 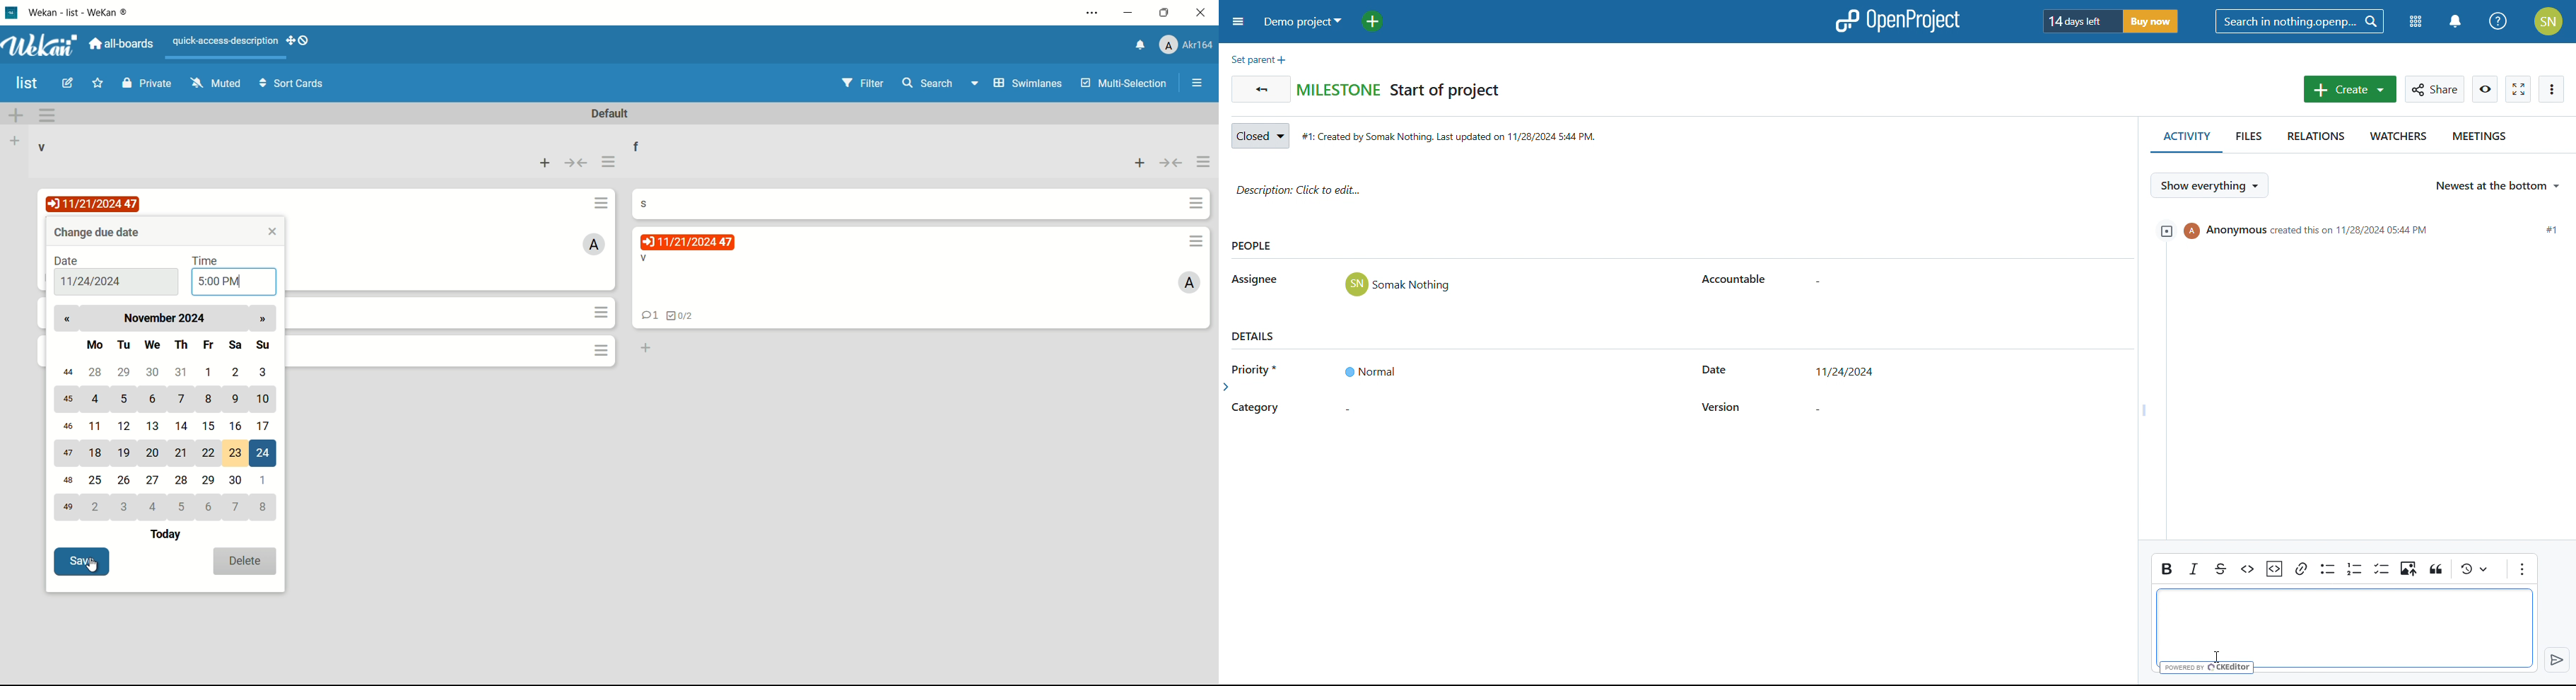 I want to click on italic, so click(x=2194, y=569).